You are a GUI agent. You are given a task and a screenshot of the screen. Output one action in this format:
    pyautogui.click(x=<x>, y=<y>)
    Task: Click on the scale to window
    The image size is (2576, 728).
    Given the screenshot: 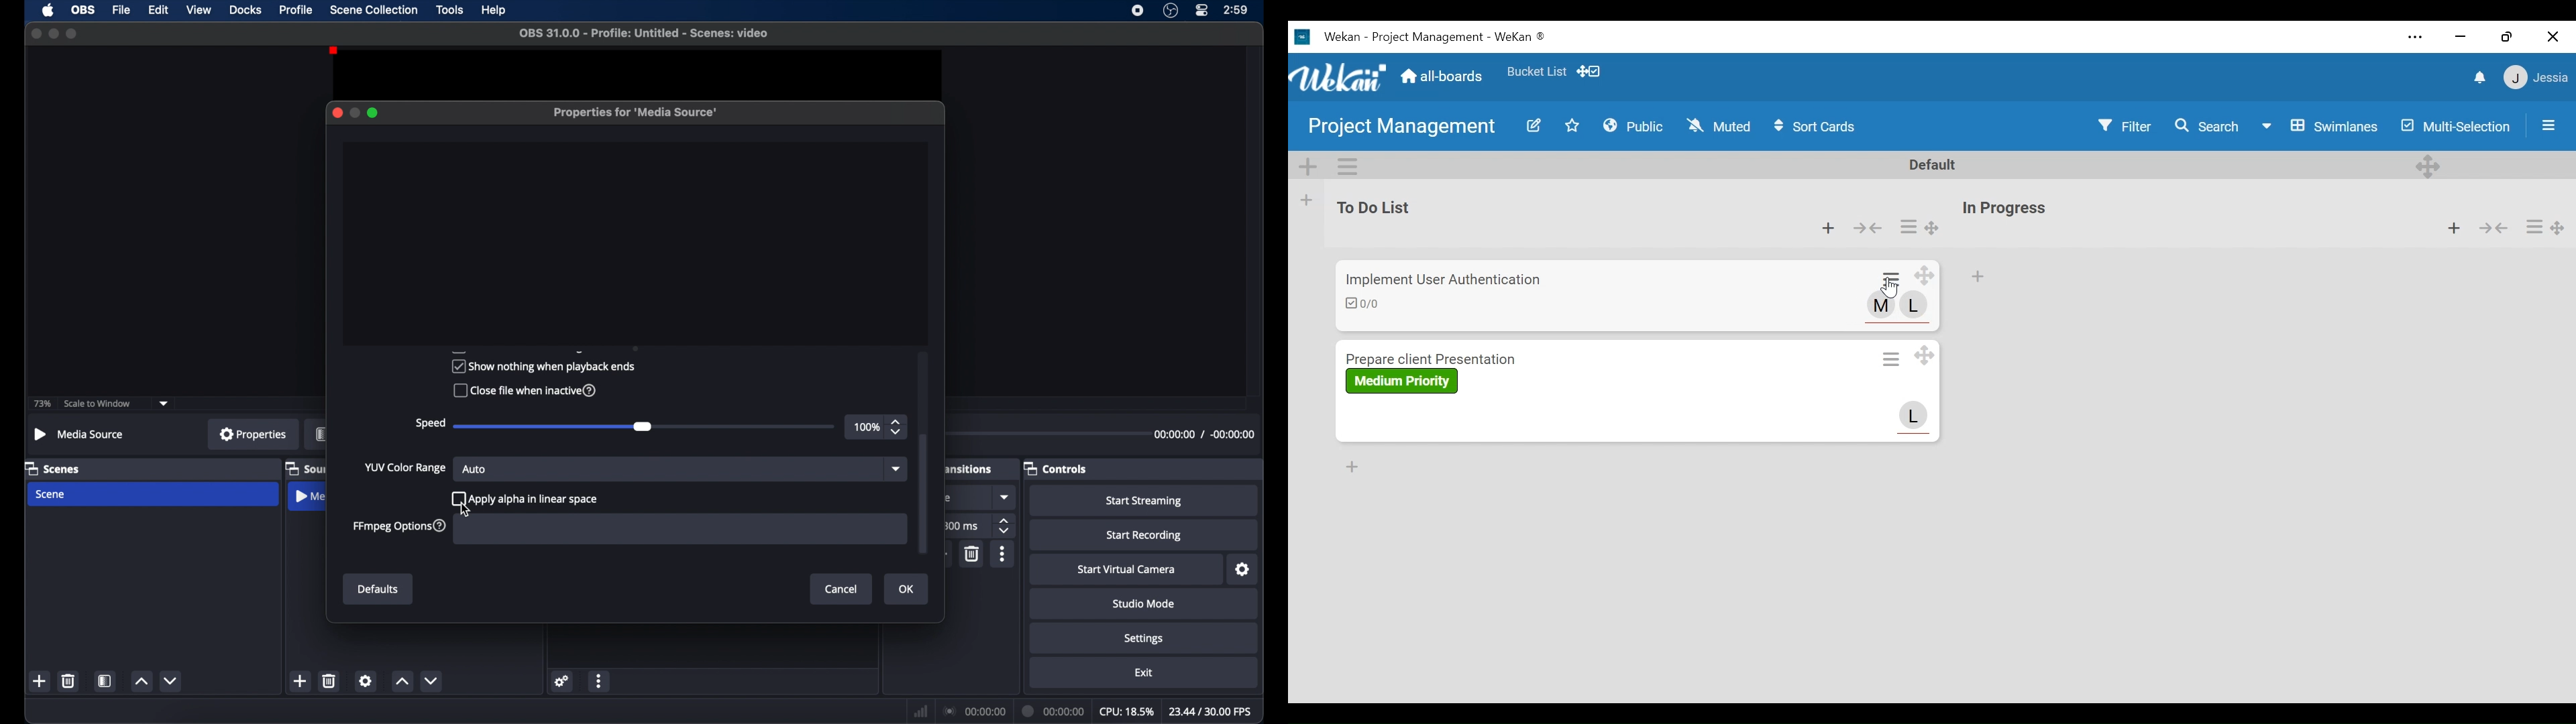 What is the action you would take?
    pyautogui.click(x=99, y=403)
    